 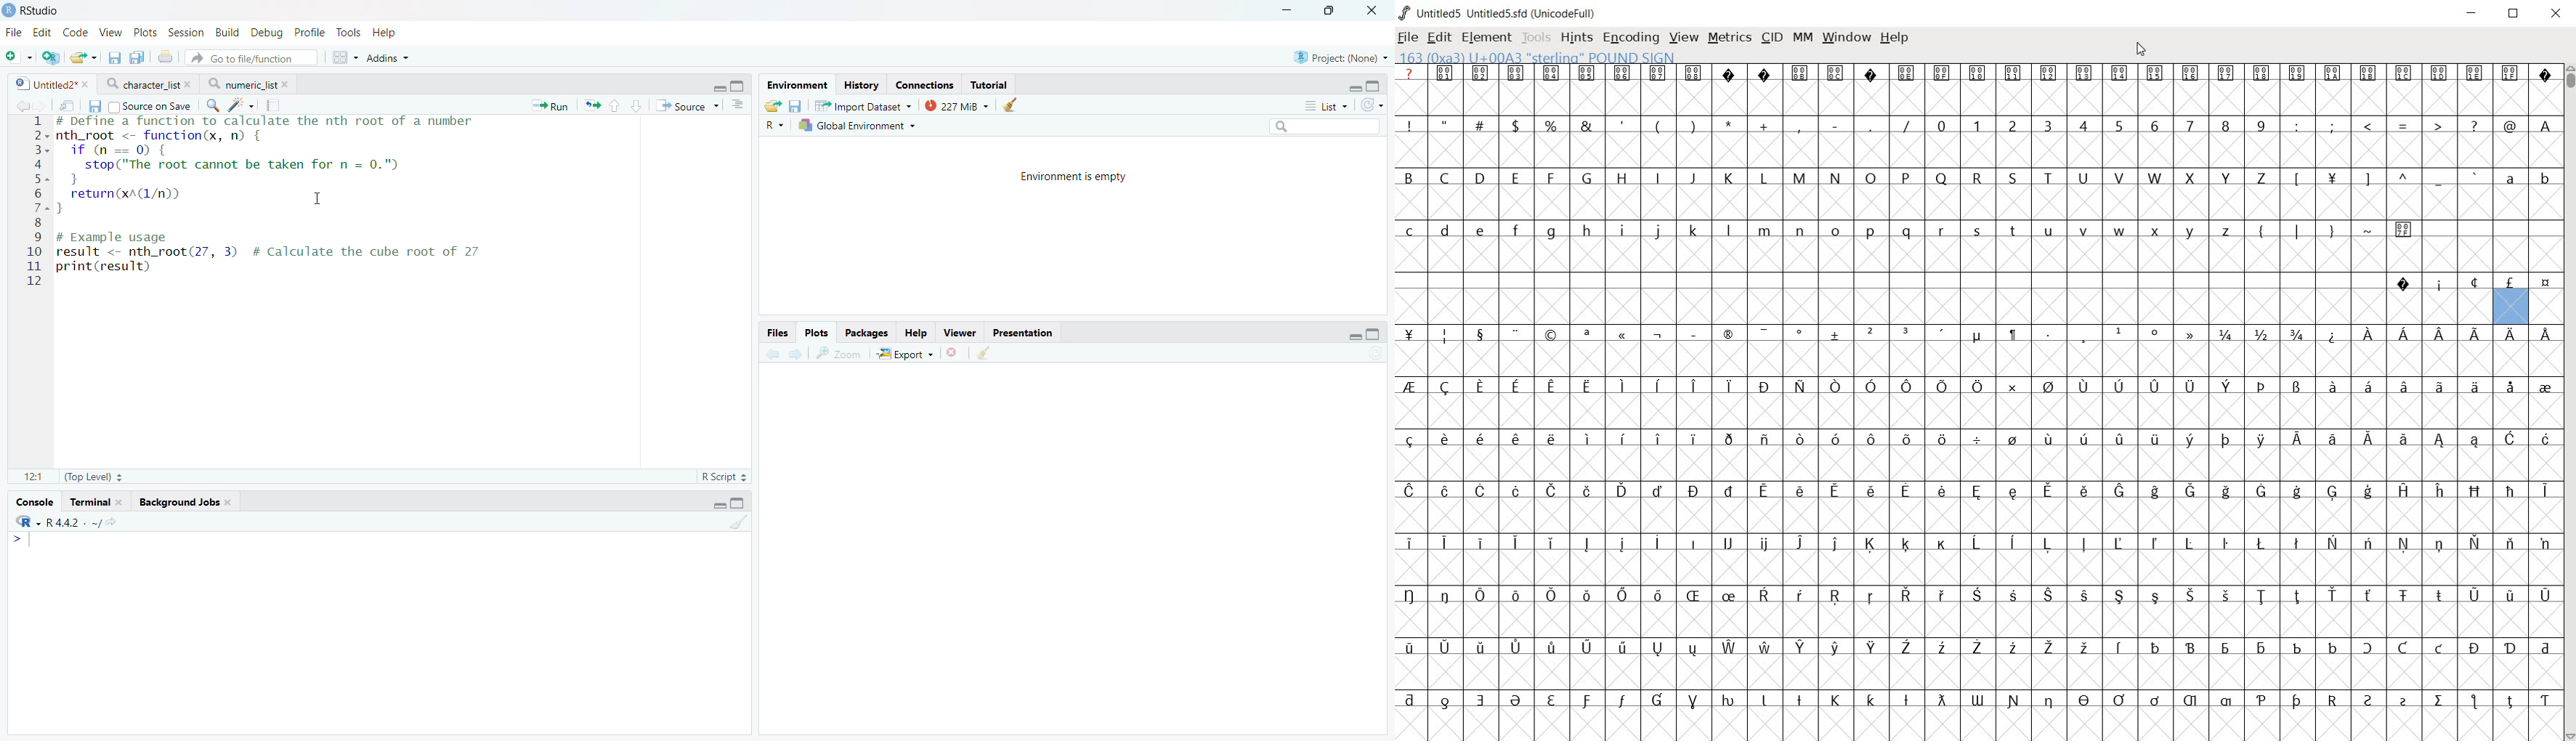 I want to click on Symbol, so click(x=2332, y=646).